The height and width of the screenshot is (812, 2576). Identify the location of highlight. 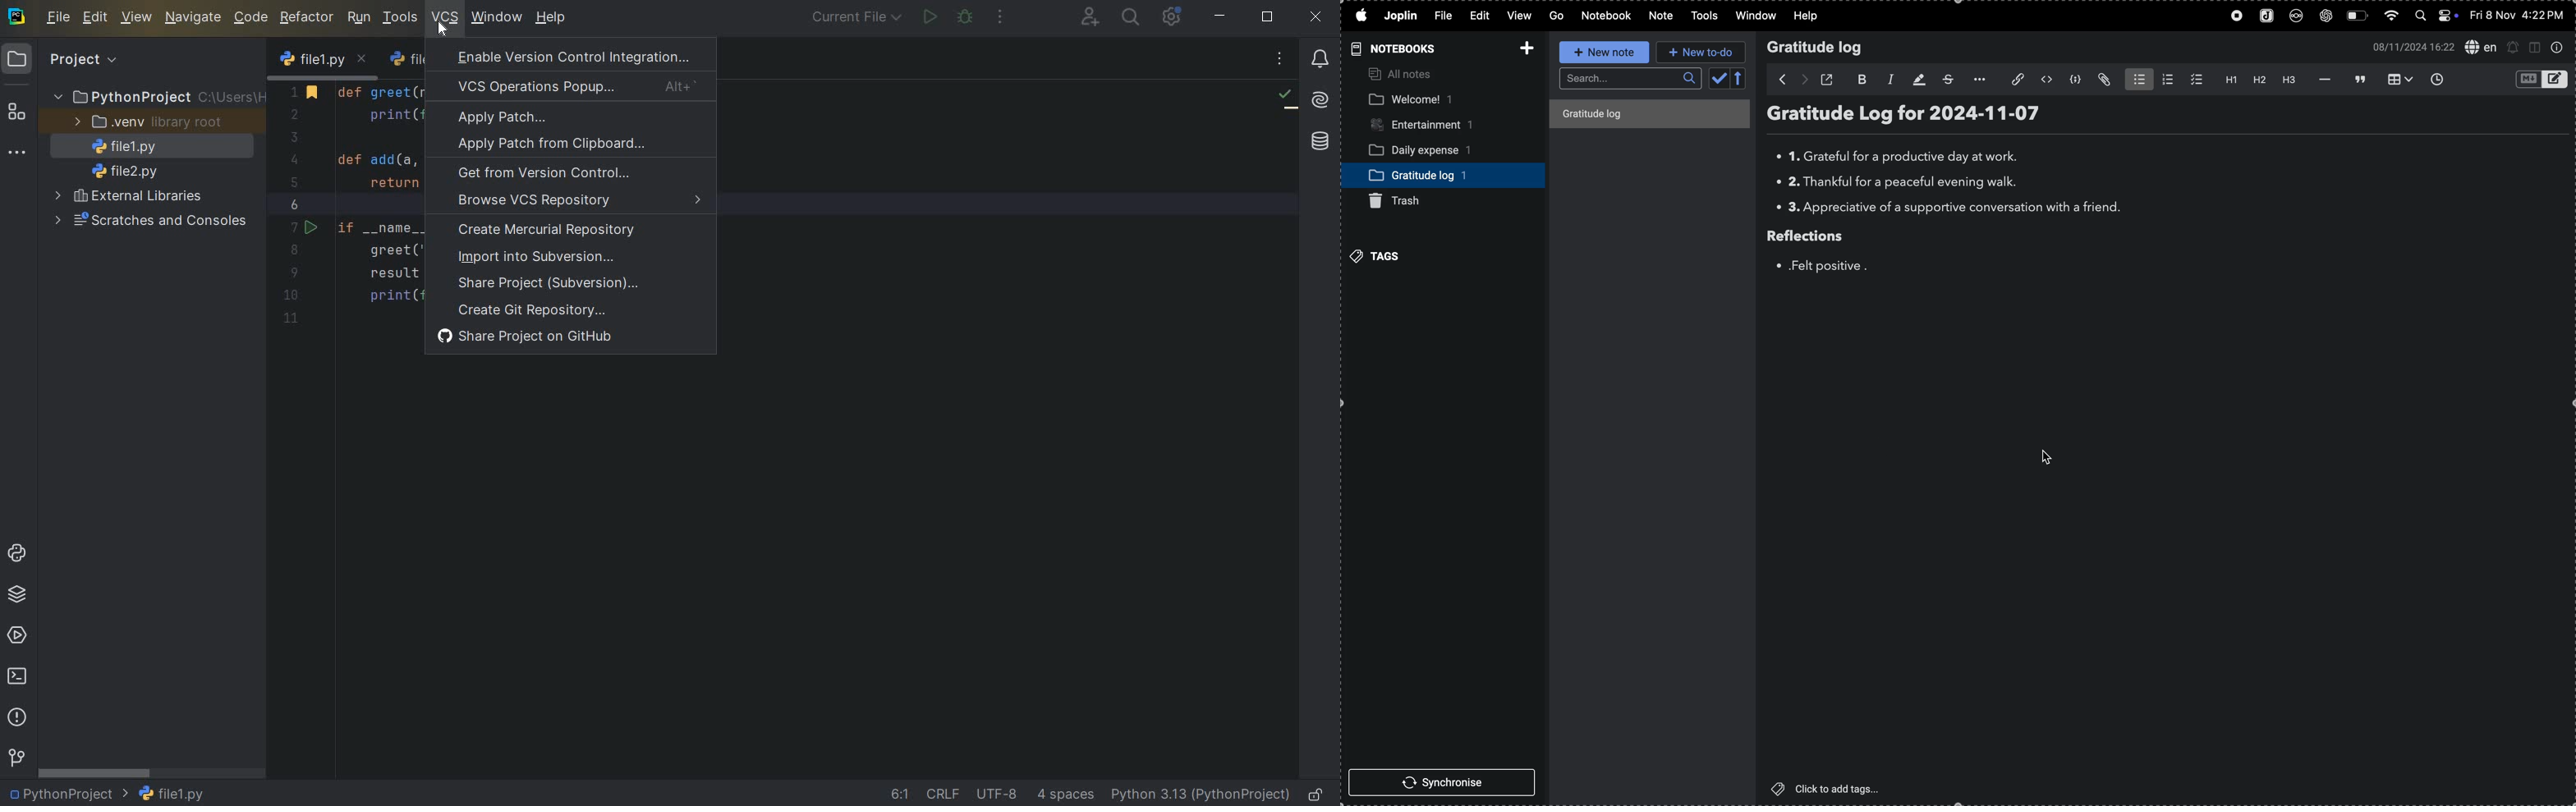
(1917, 79).